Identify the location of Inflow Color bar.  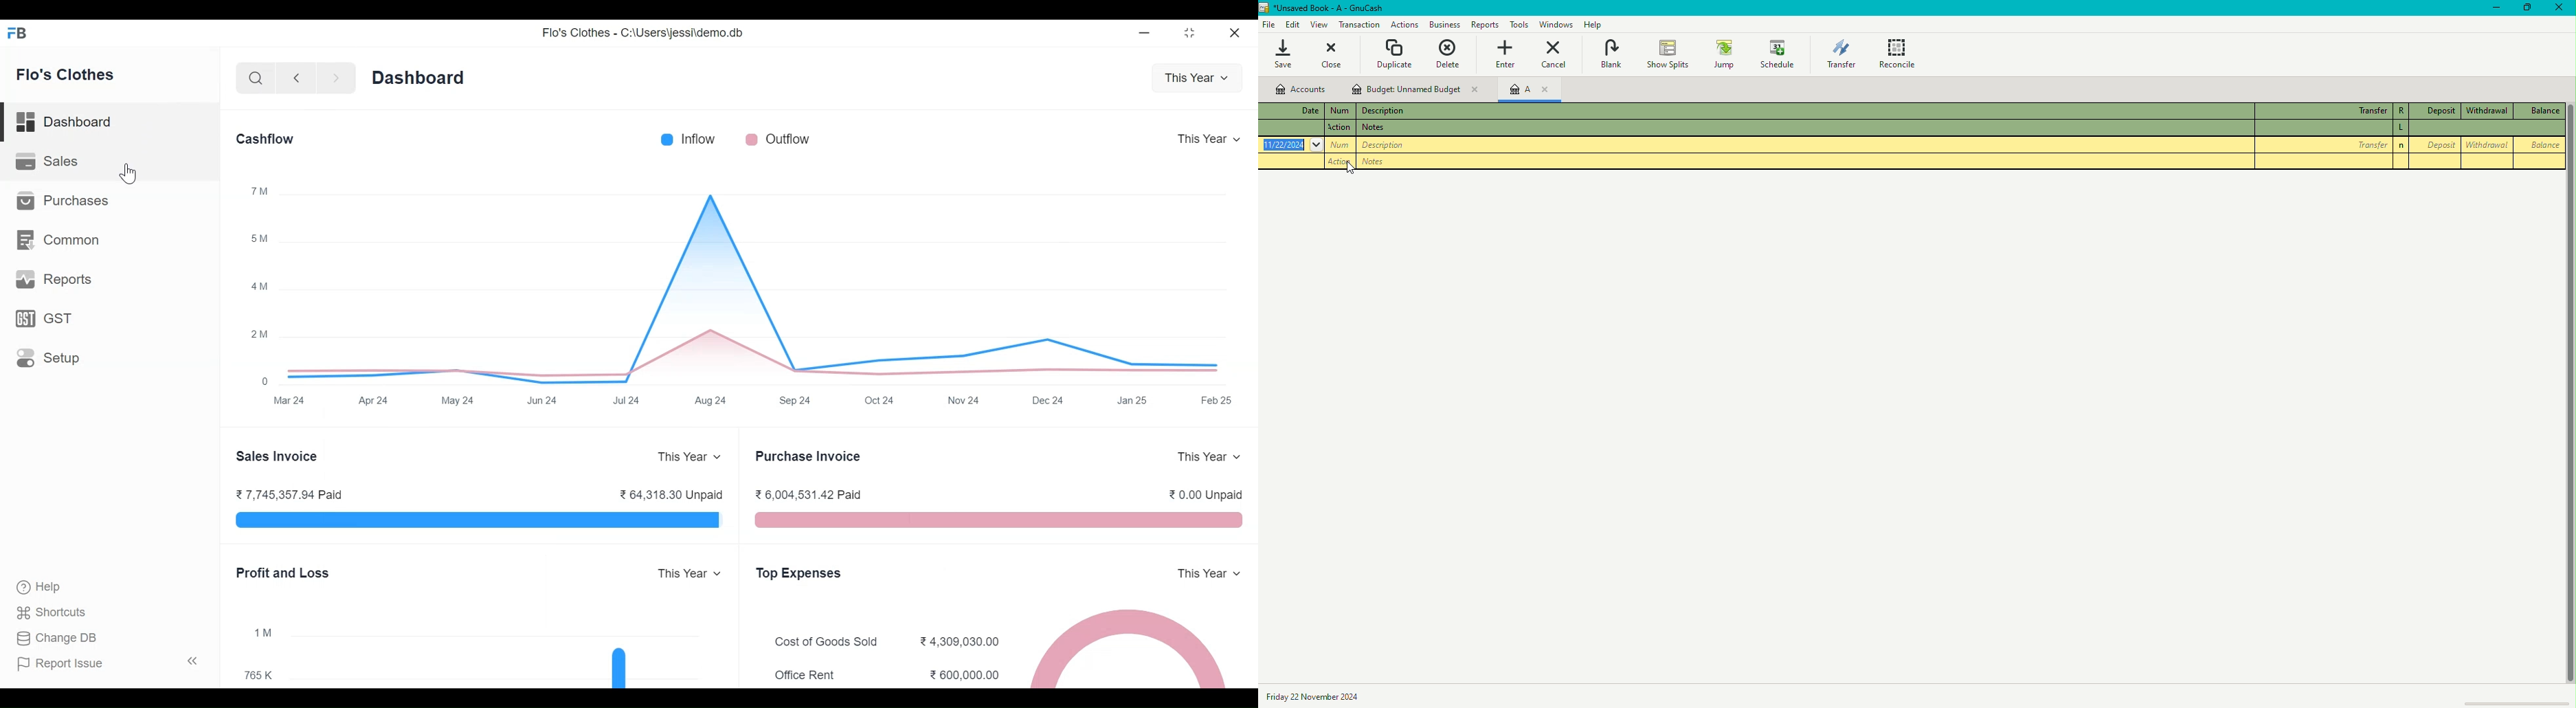
(668, 138).